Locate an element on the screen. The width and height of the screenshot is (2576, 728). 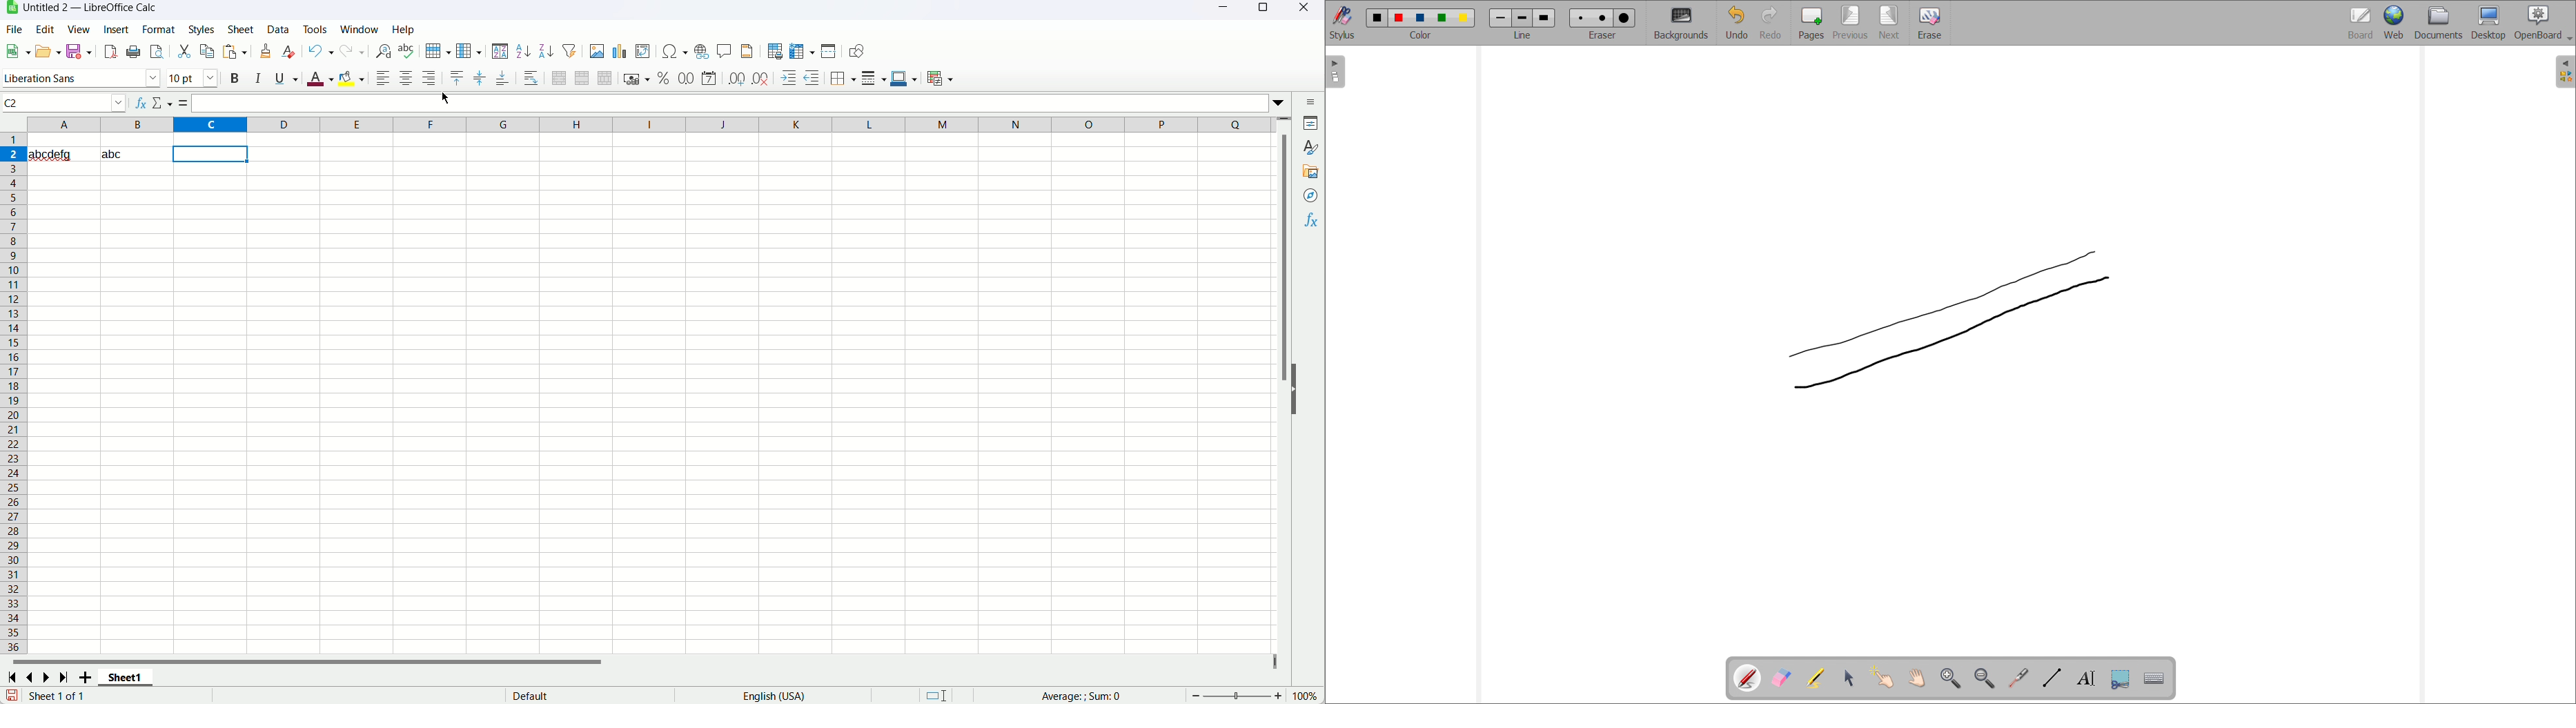
undo is located at coordinates (321, 52).